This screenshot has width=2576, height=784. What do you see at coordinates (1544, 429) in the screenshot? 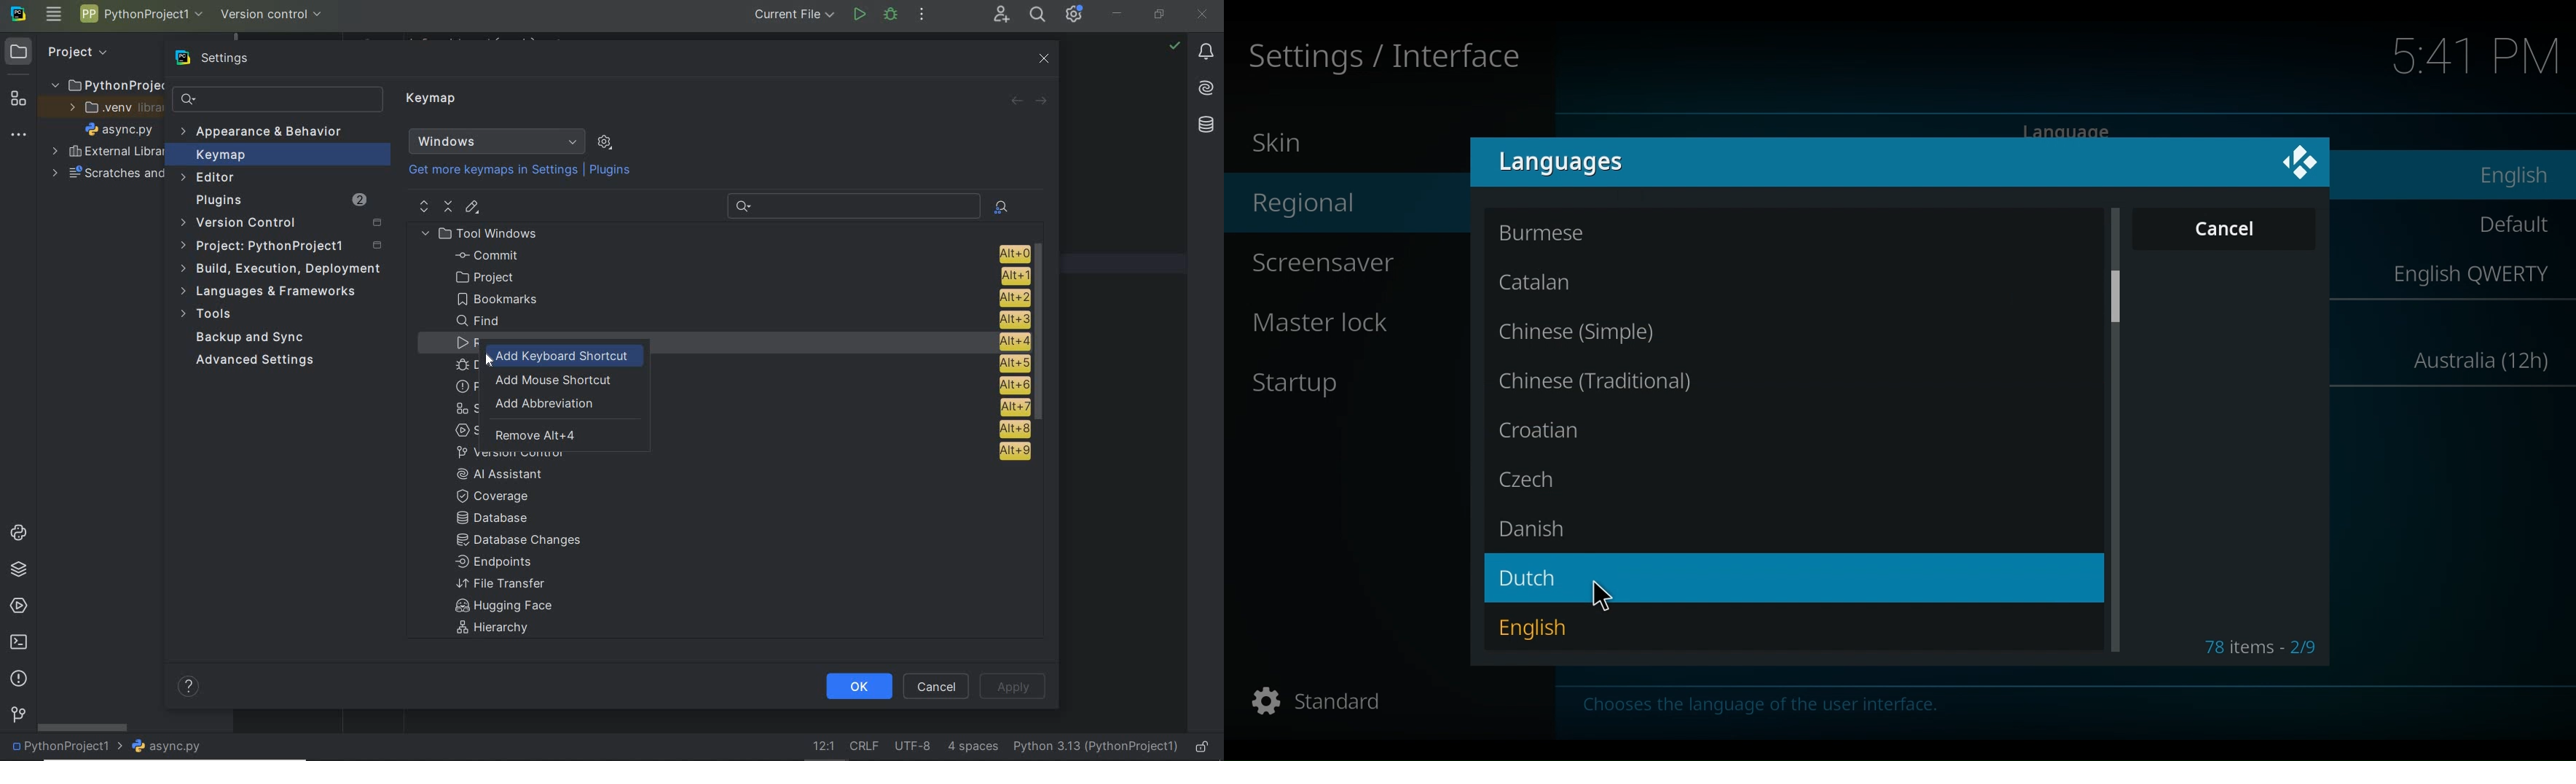
I see `Croatian` at bounding box center [1544, 429].